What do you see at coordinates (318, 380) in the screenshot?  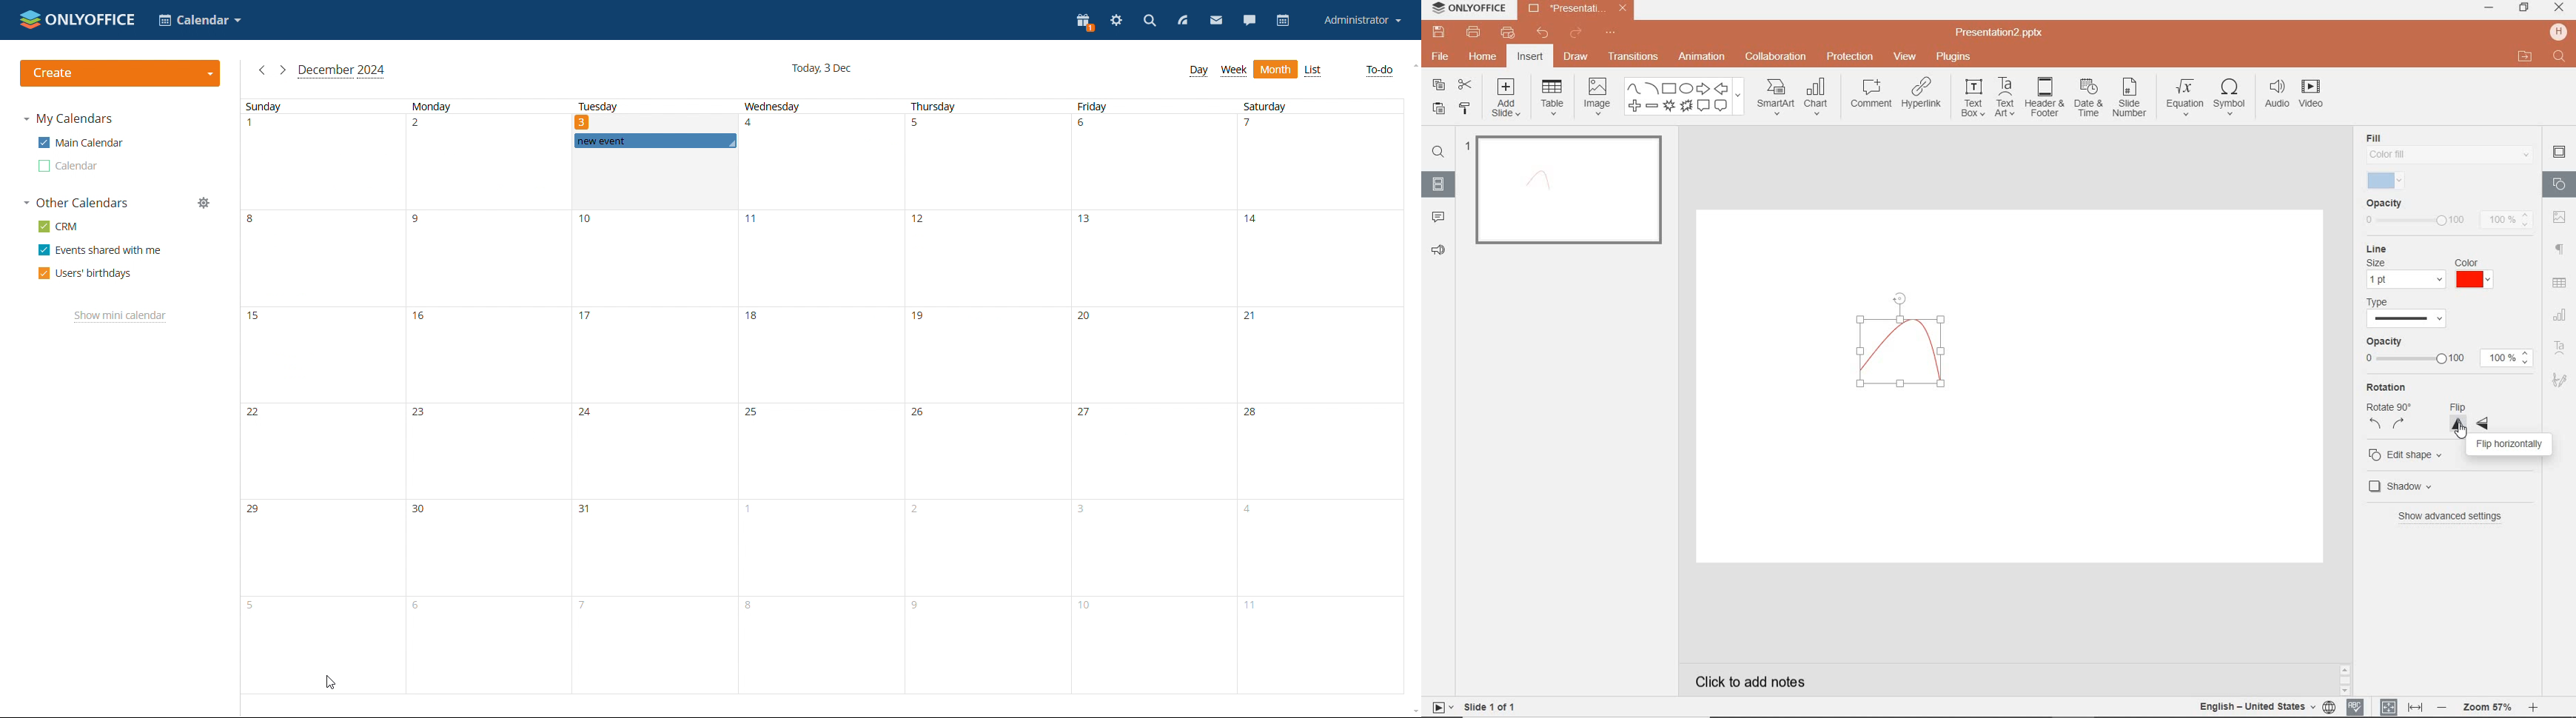 I see `sunday` at bounding box center [318, 380].